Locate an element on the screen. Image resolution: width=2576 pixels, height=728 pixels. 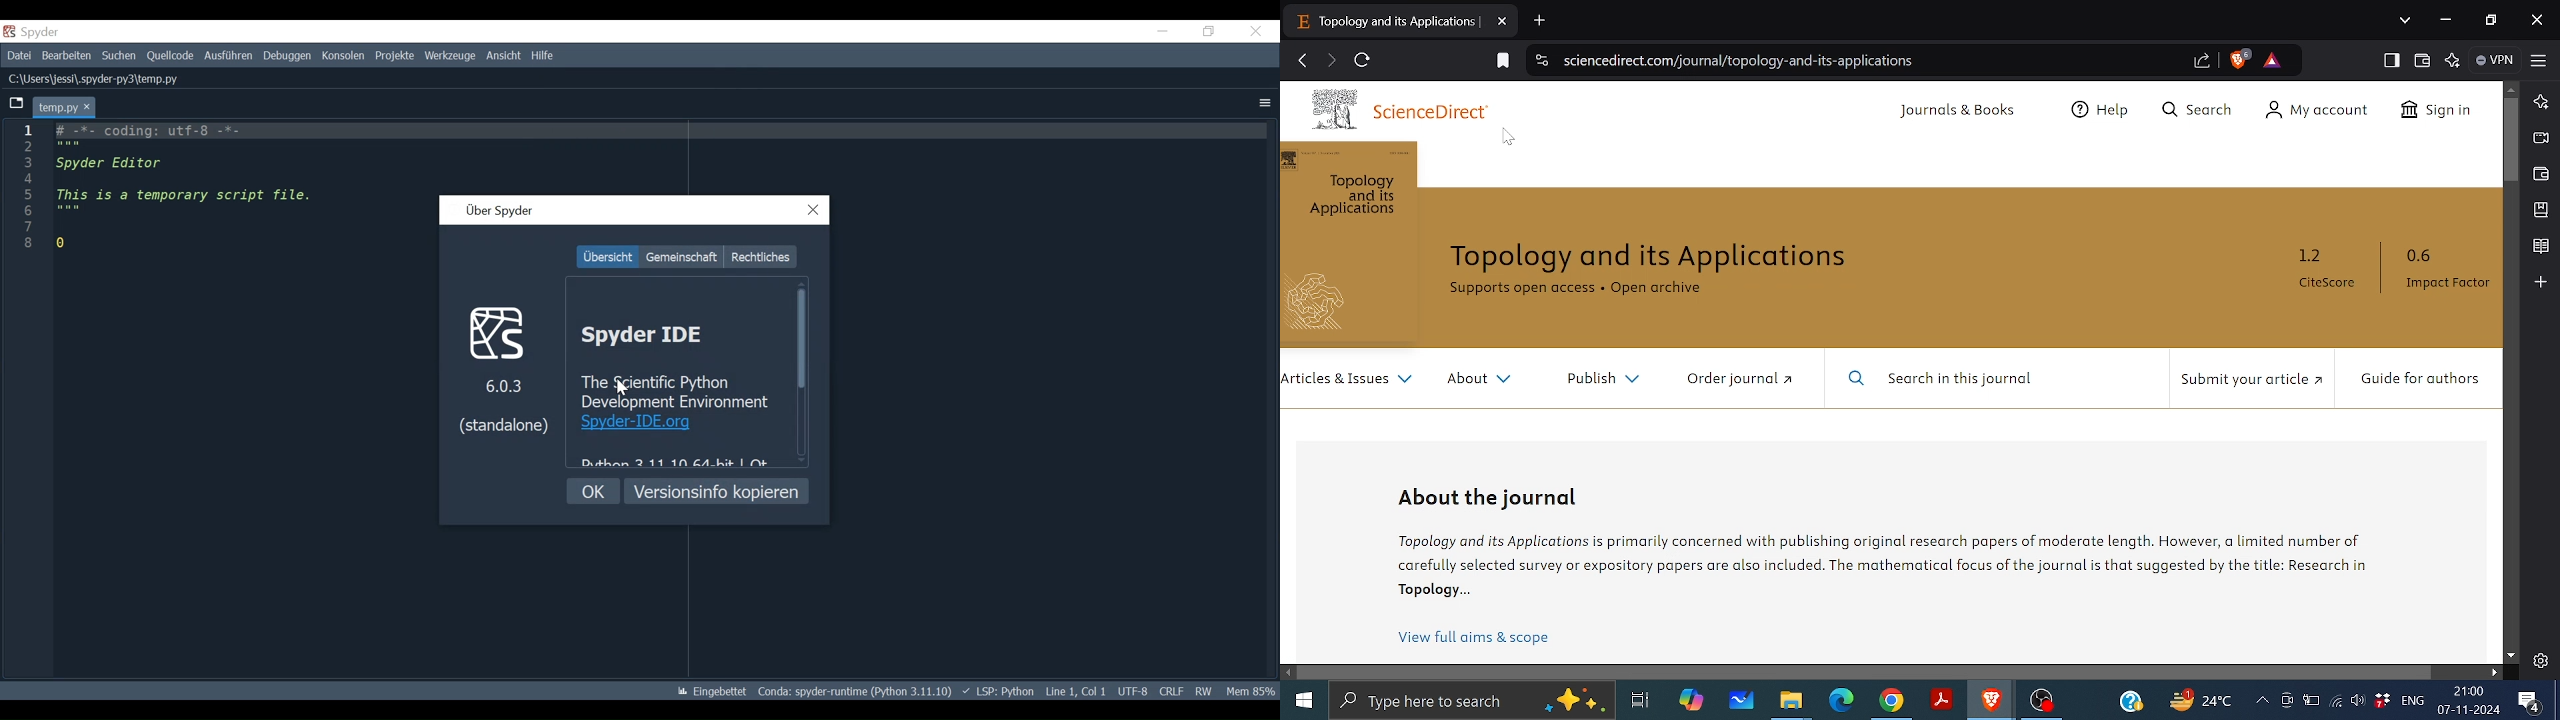
hyperlink to spyder-ide is located at coordinates (637, 423).